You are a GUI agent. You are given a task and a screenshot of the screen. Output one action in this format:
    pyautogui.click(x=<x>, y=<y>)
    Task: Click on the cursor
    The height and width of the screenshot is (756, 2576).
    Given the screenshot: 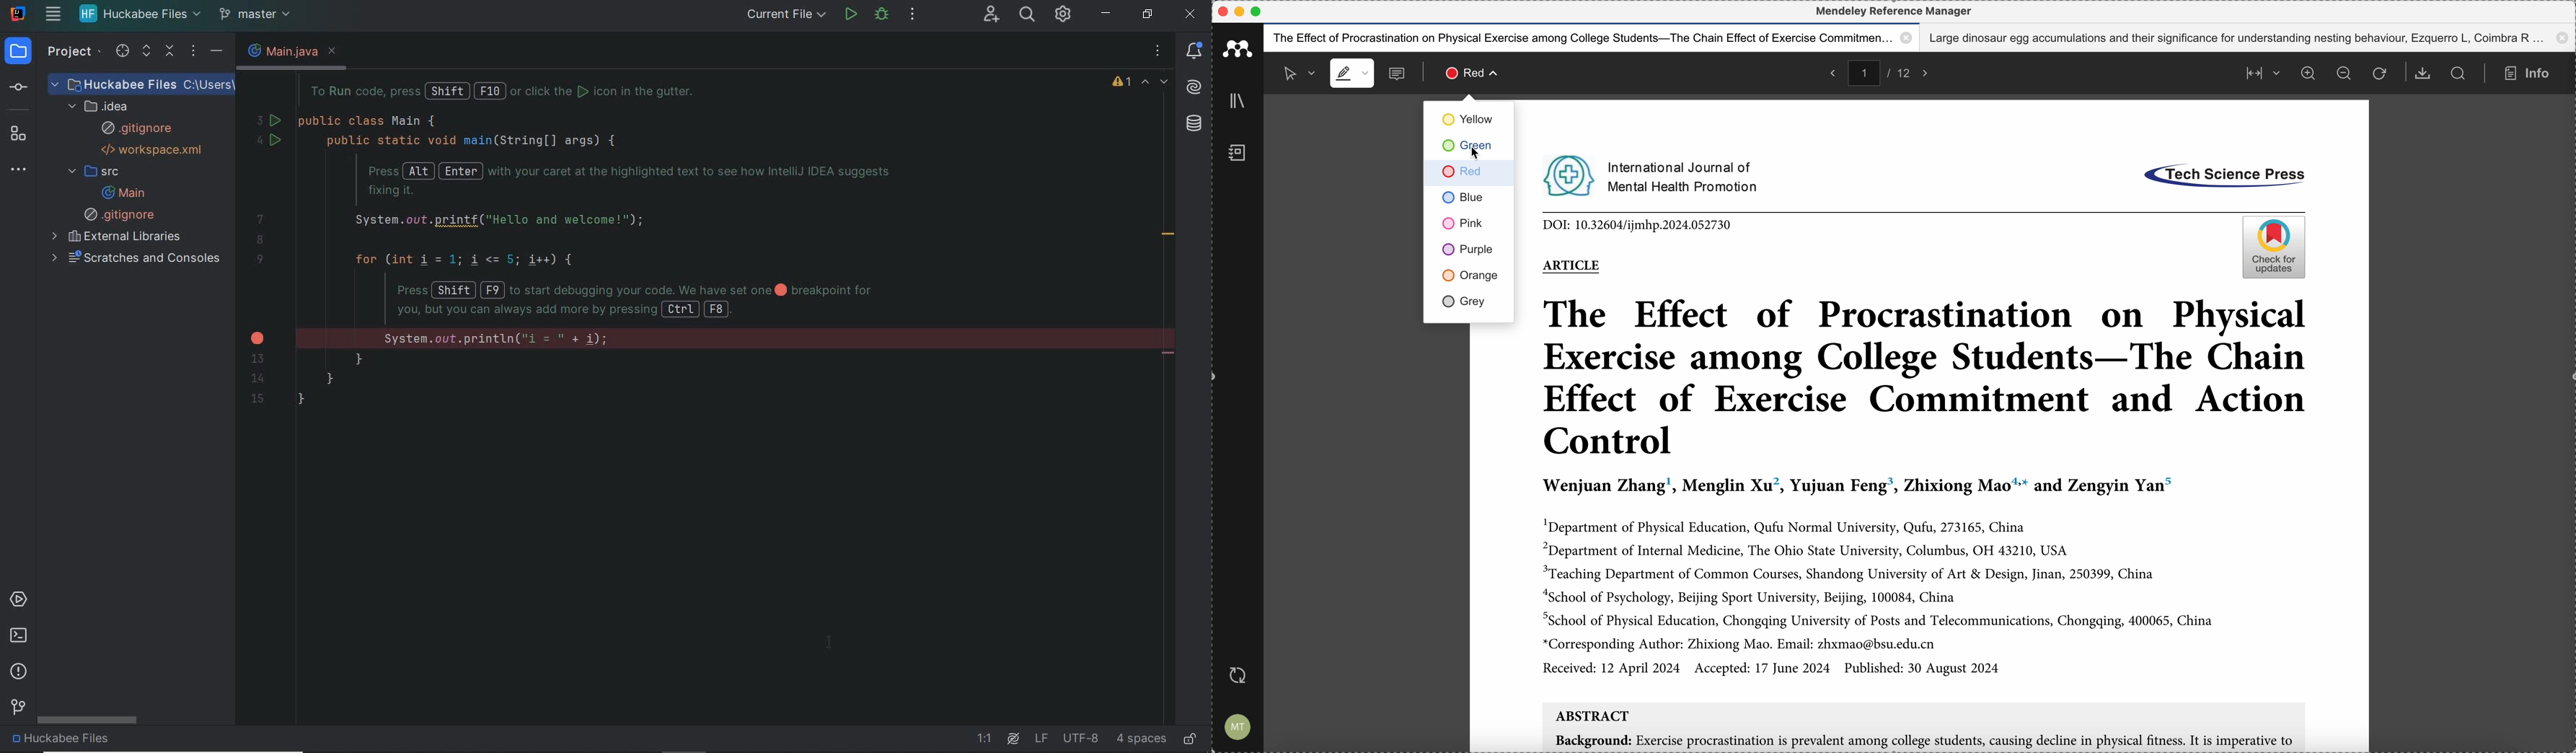 What is the action you would take?
    pyautogui.click(x=1493, y=80)
    